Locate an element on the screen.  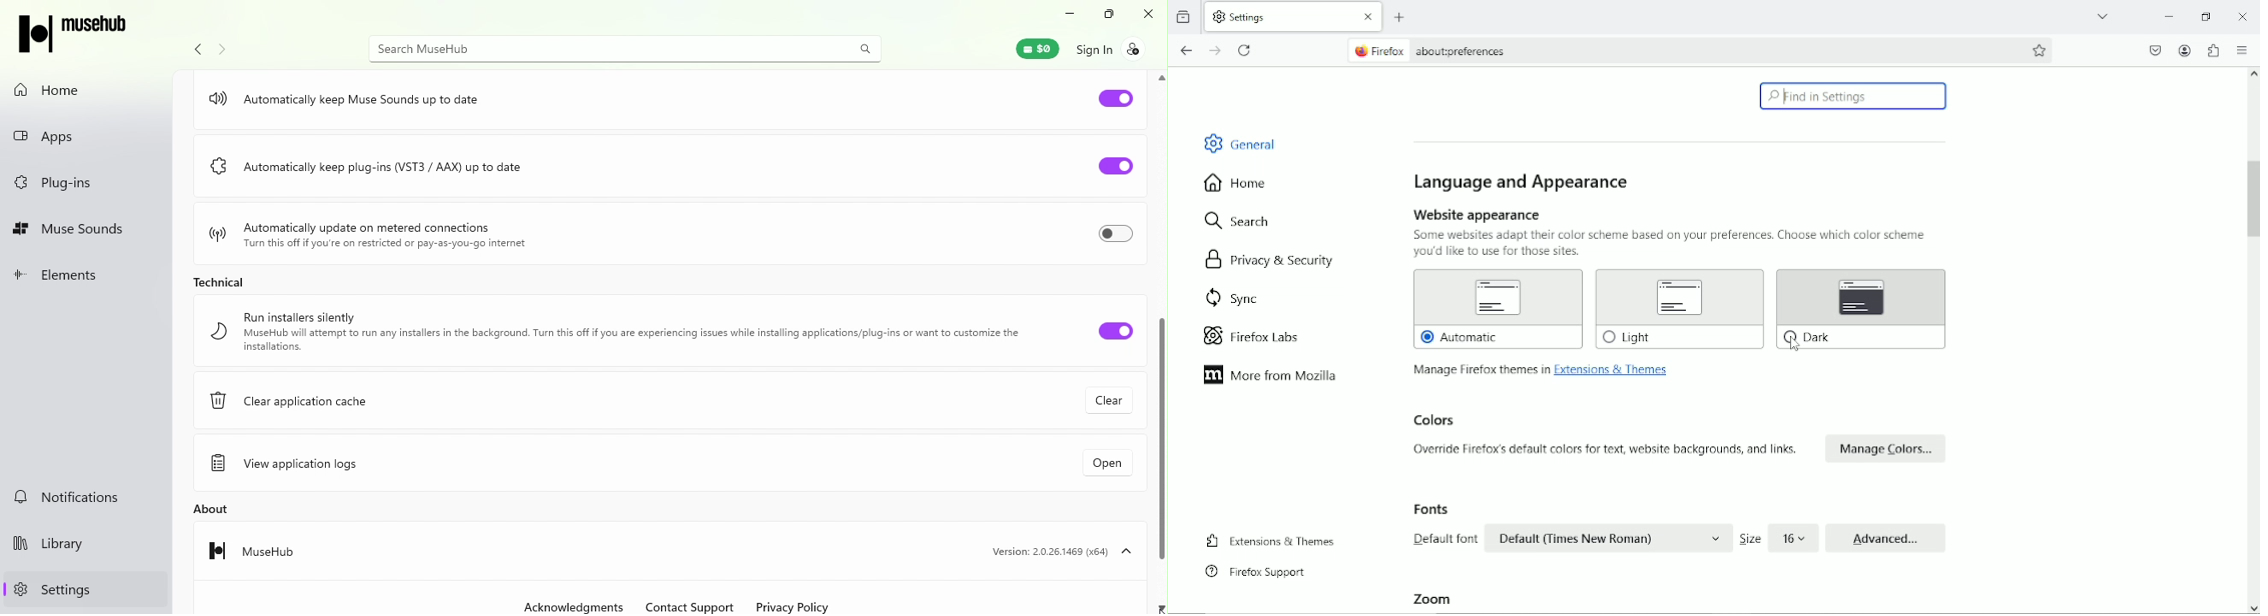
go back is located at coordinates (1187, 48).